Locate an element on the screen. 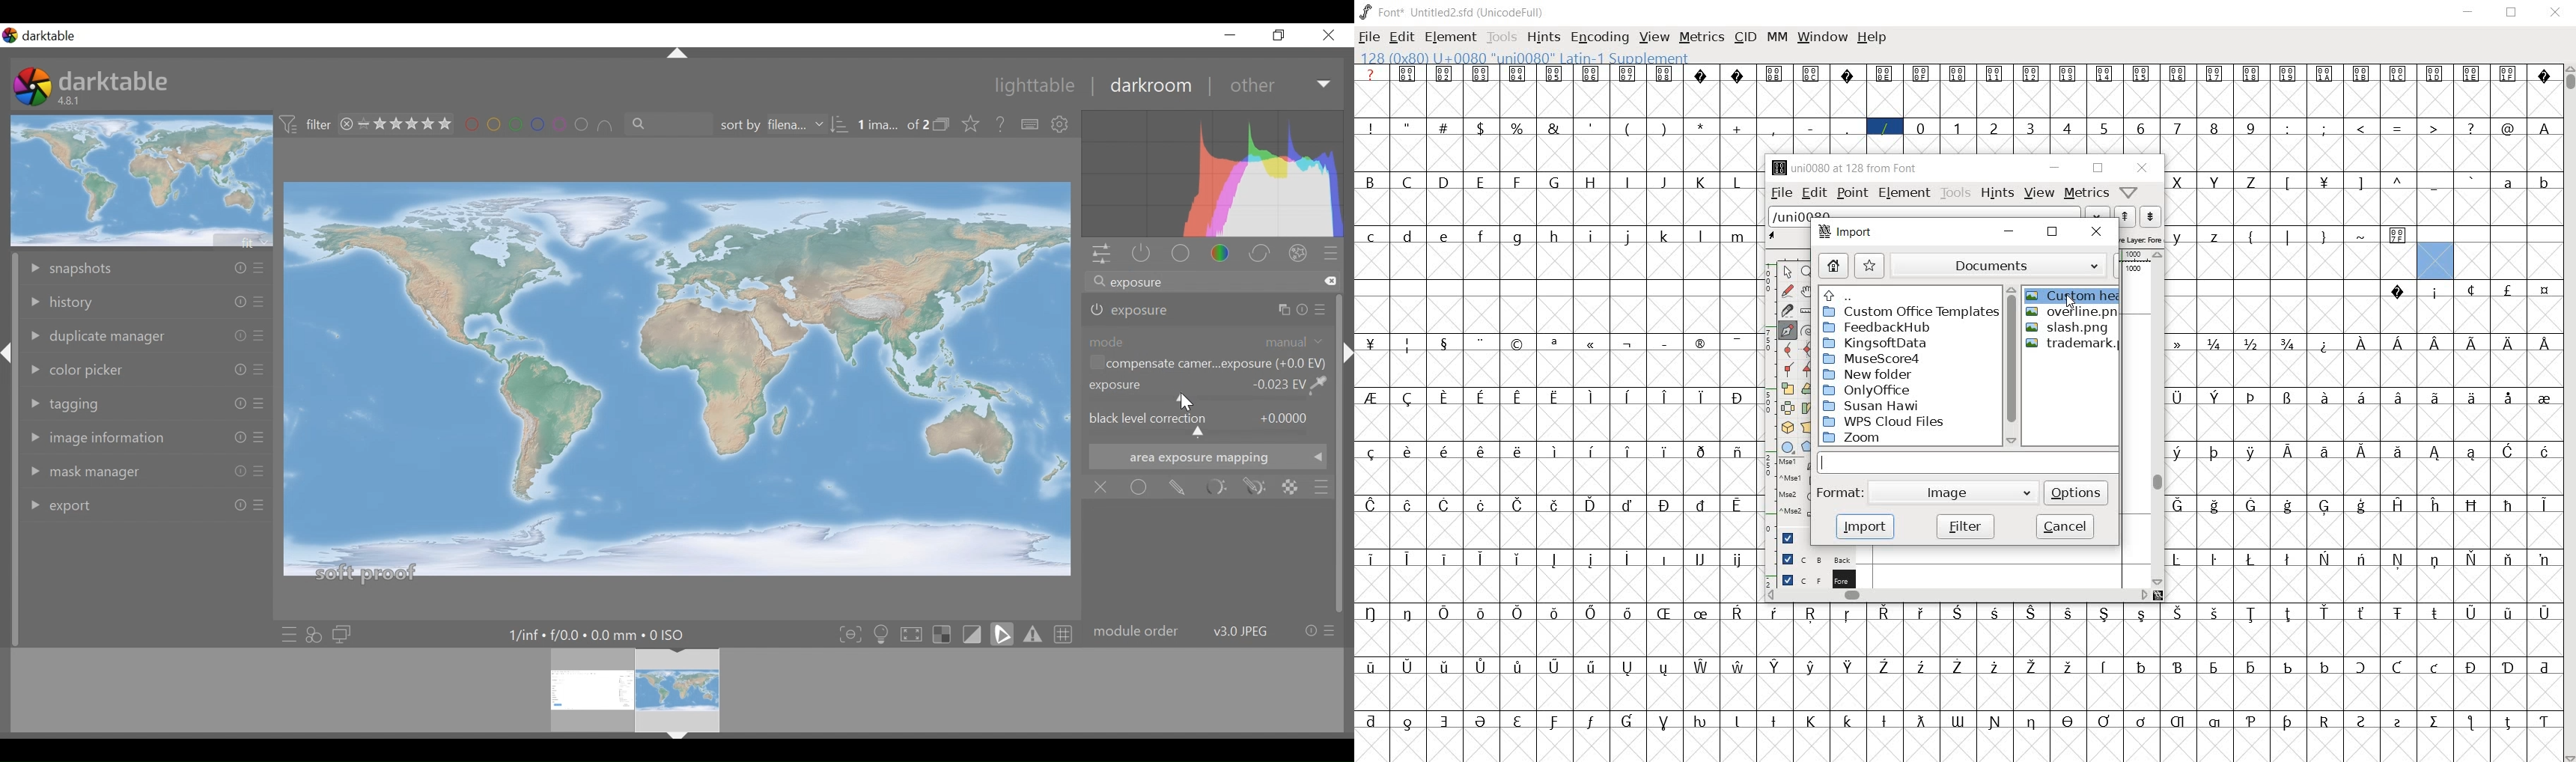 The width and height of the screenshot is (2576, 784). quick access panel is located at coordinates (1099, 255).